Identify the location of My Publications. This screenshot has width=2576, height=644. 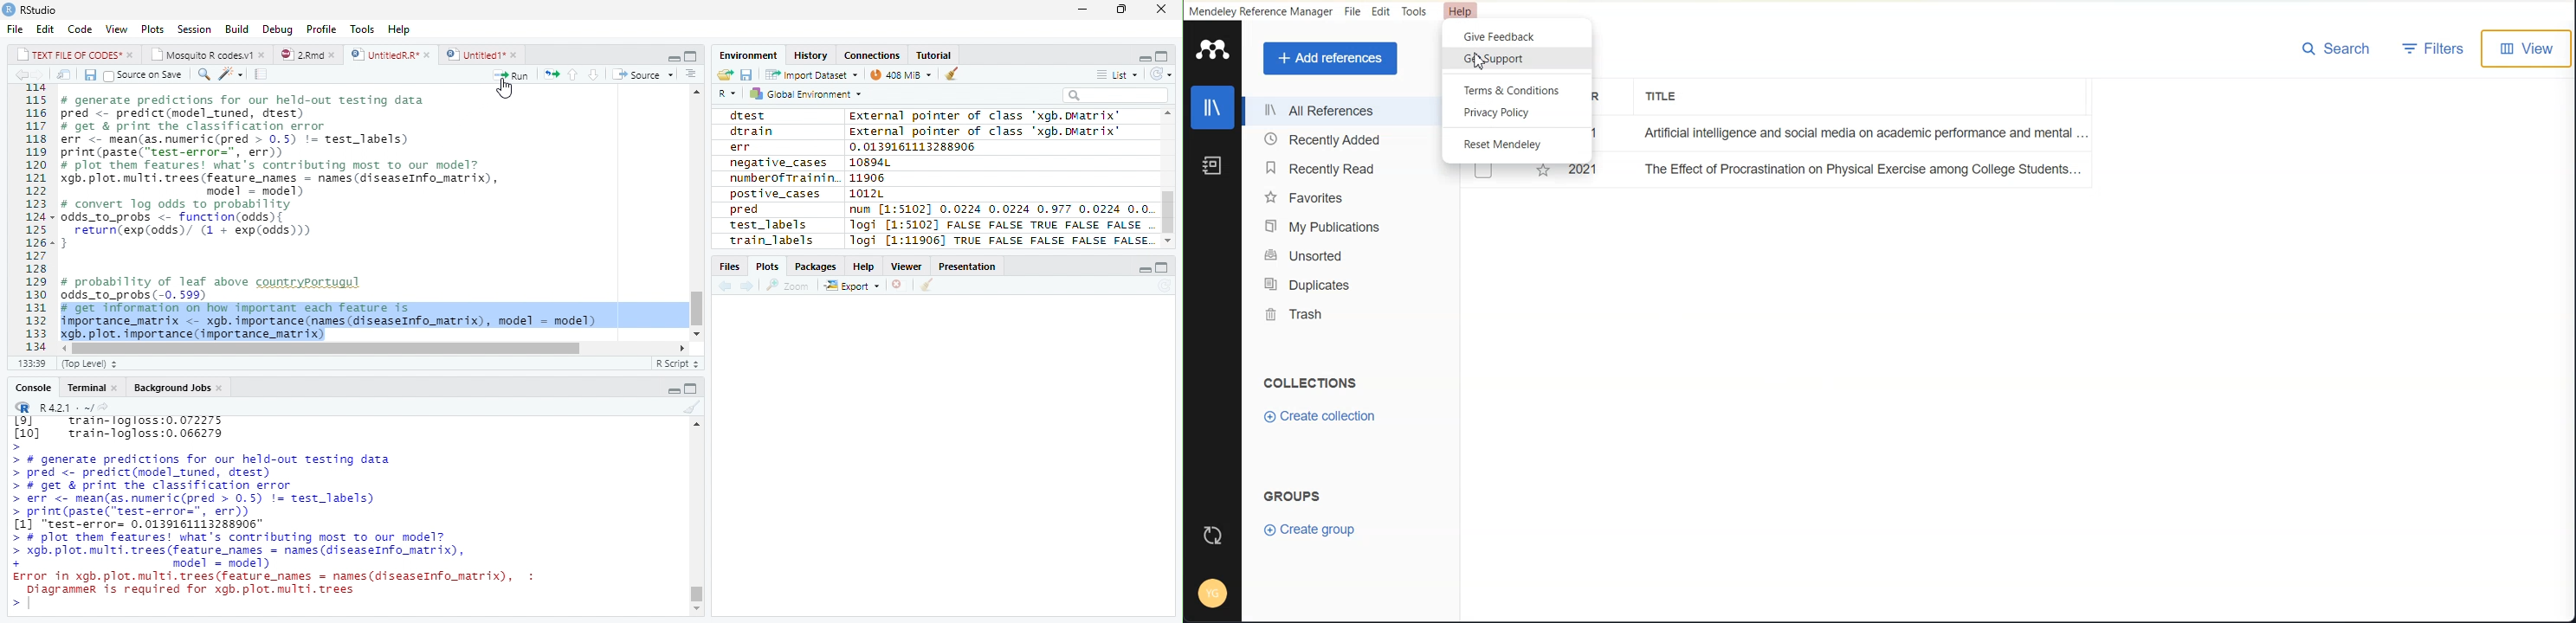
(1346, 226).